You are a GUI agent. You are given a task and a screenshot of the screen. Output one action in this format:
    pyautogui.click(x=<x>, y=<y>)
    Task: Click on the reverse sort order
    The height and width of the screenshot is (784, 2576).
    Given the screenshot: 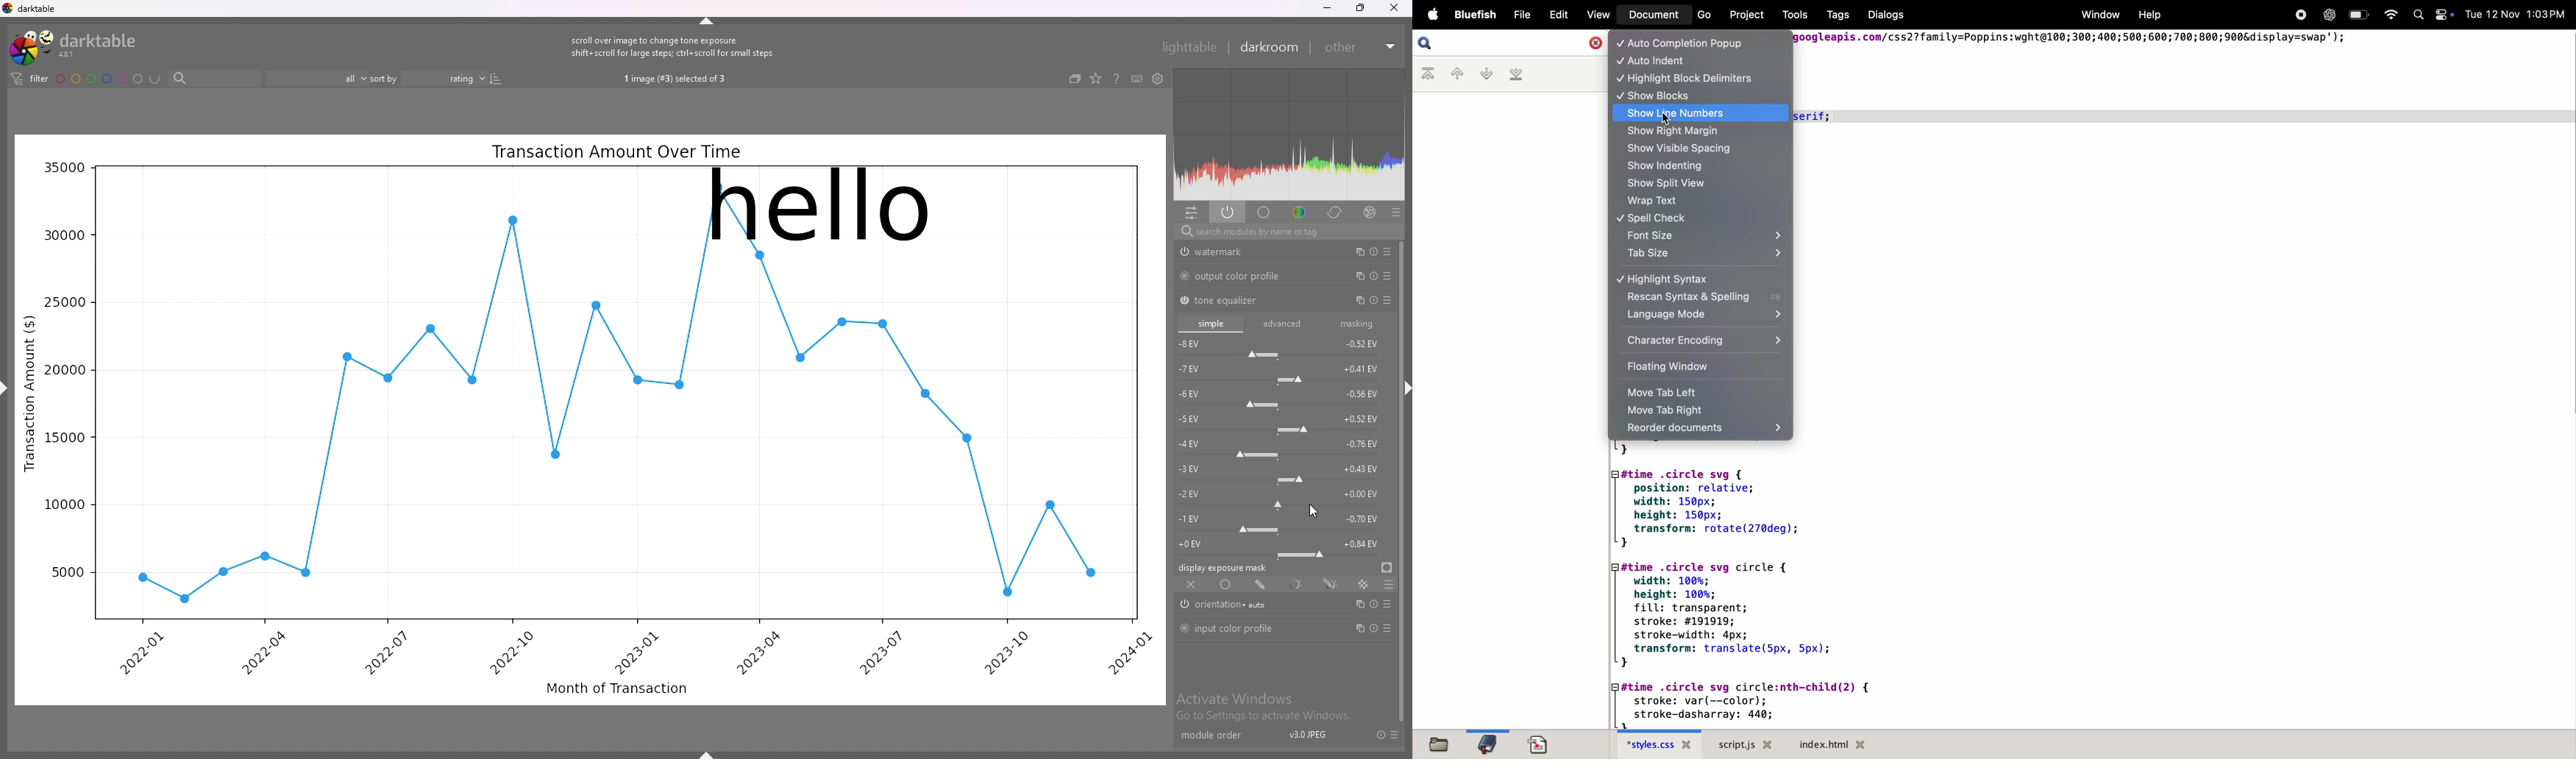 What is the action you would take?
    pyautogui.click(x=497, y=79)
    